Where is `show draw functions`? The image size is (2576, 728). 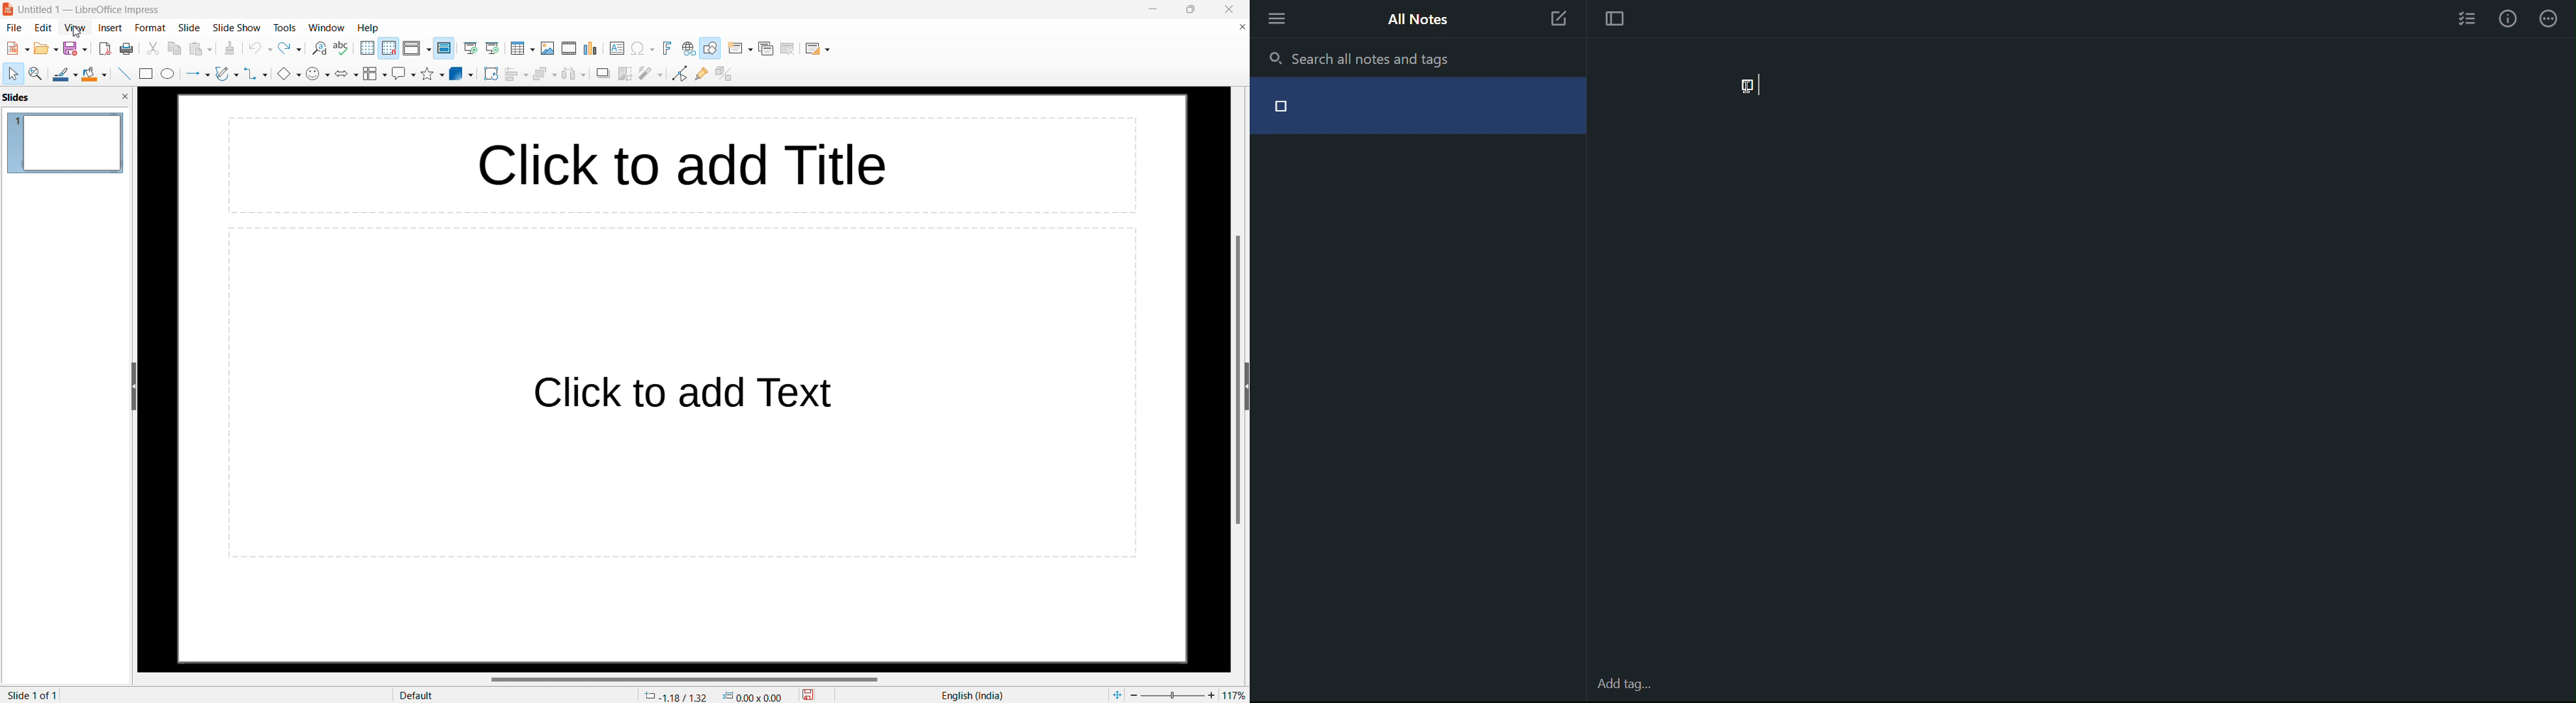 show draw functions is located at coordinates (711, 48).